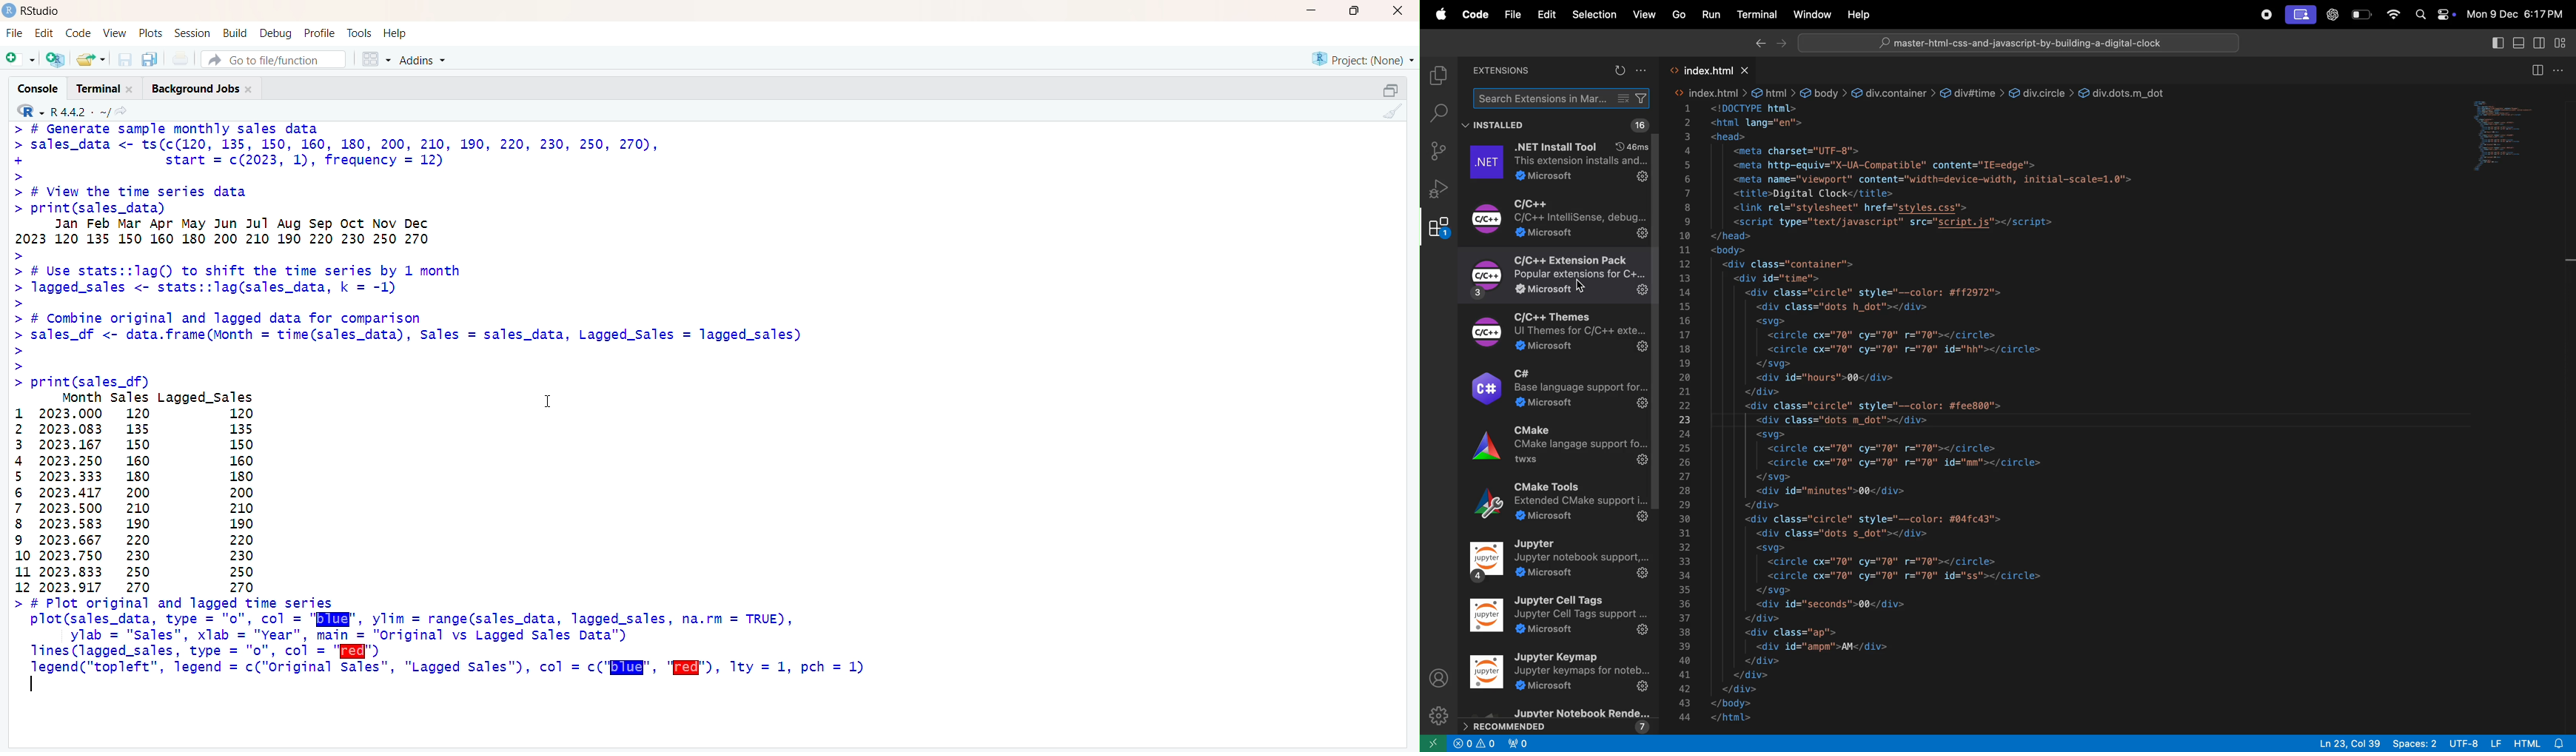  Describe the element at coordinates (369, 232) in the screenshot. I see `Jan Feb Mar Apr May Jun Jul Aug Sep Oct Nov Dec2023 120 135 150 160 180 200 210 190 220 230 250 270` at that location.